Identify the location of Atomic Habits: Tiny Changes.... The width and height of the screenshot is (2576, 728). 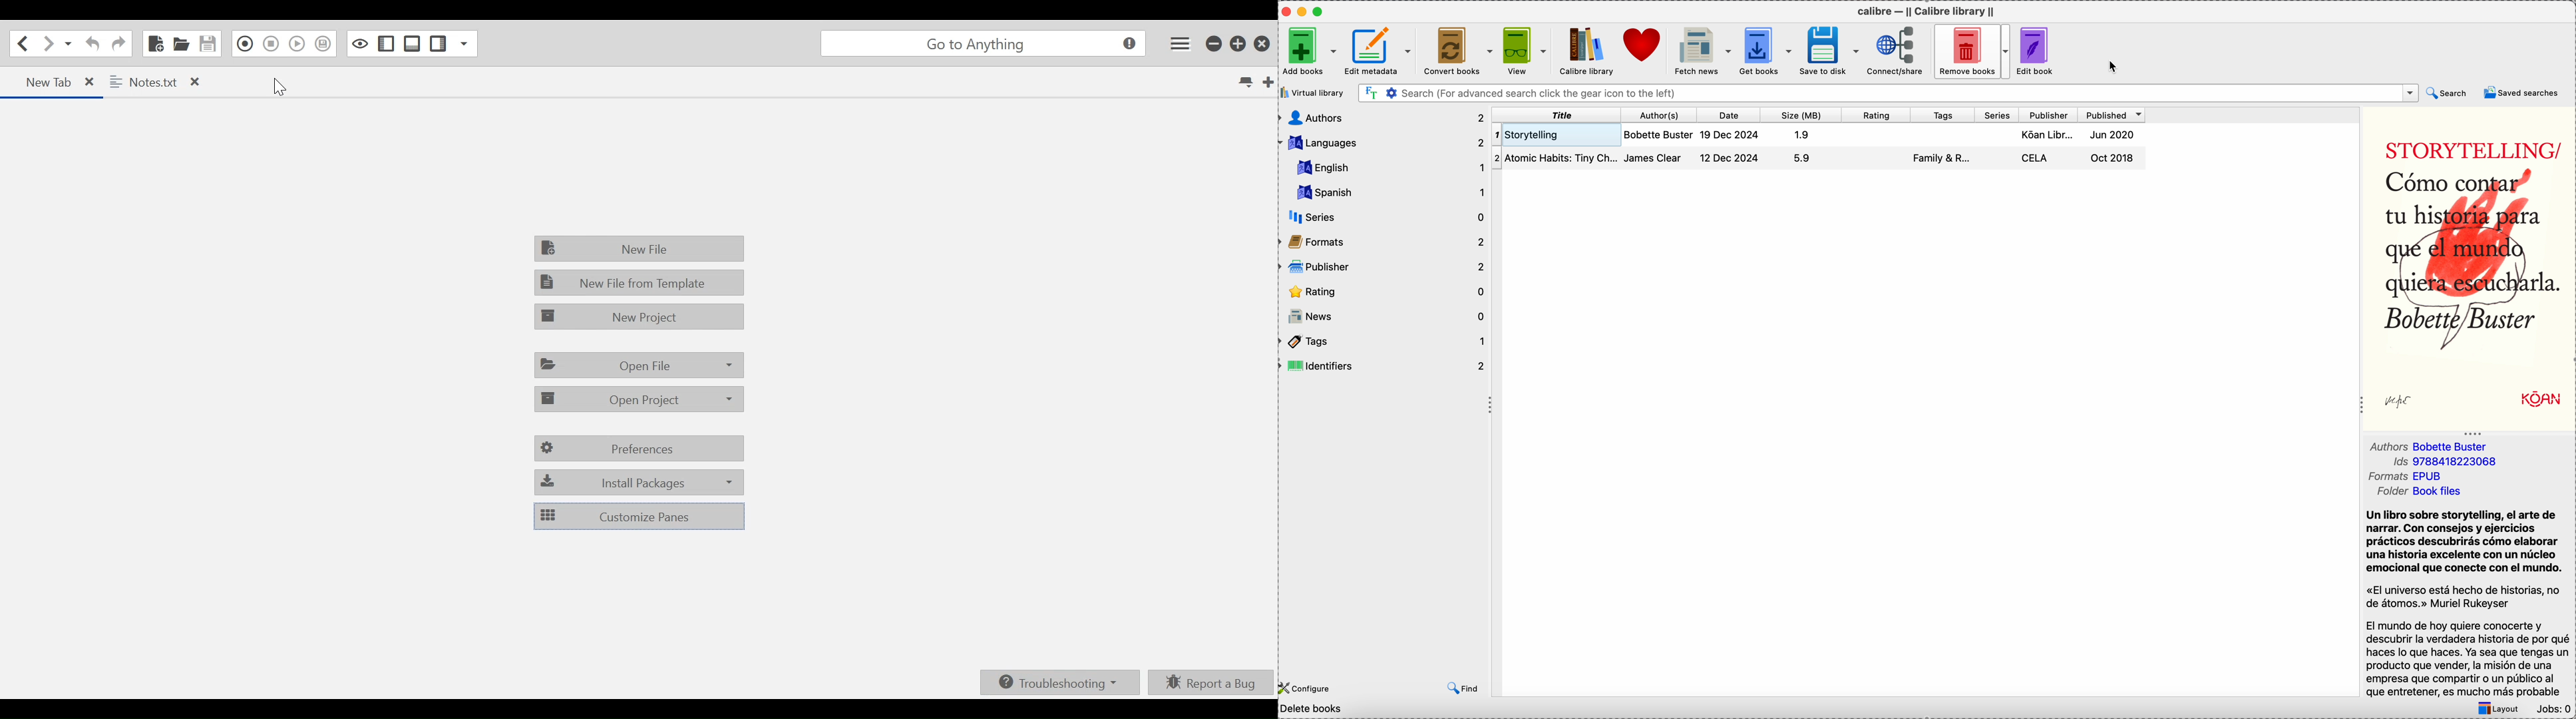
(1819, 158).